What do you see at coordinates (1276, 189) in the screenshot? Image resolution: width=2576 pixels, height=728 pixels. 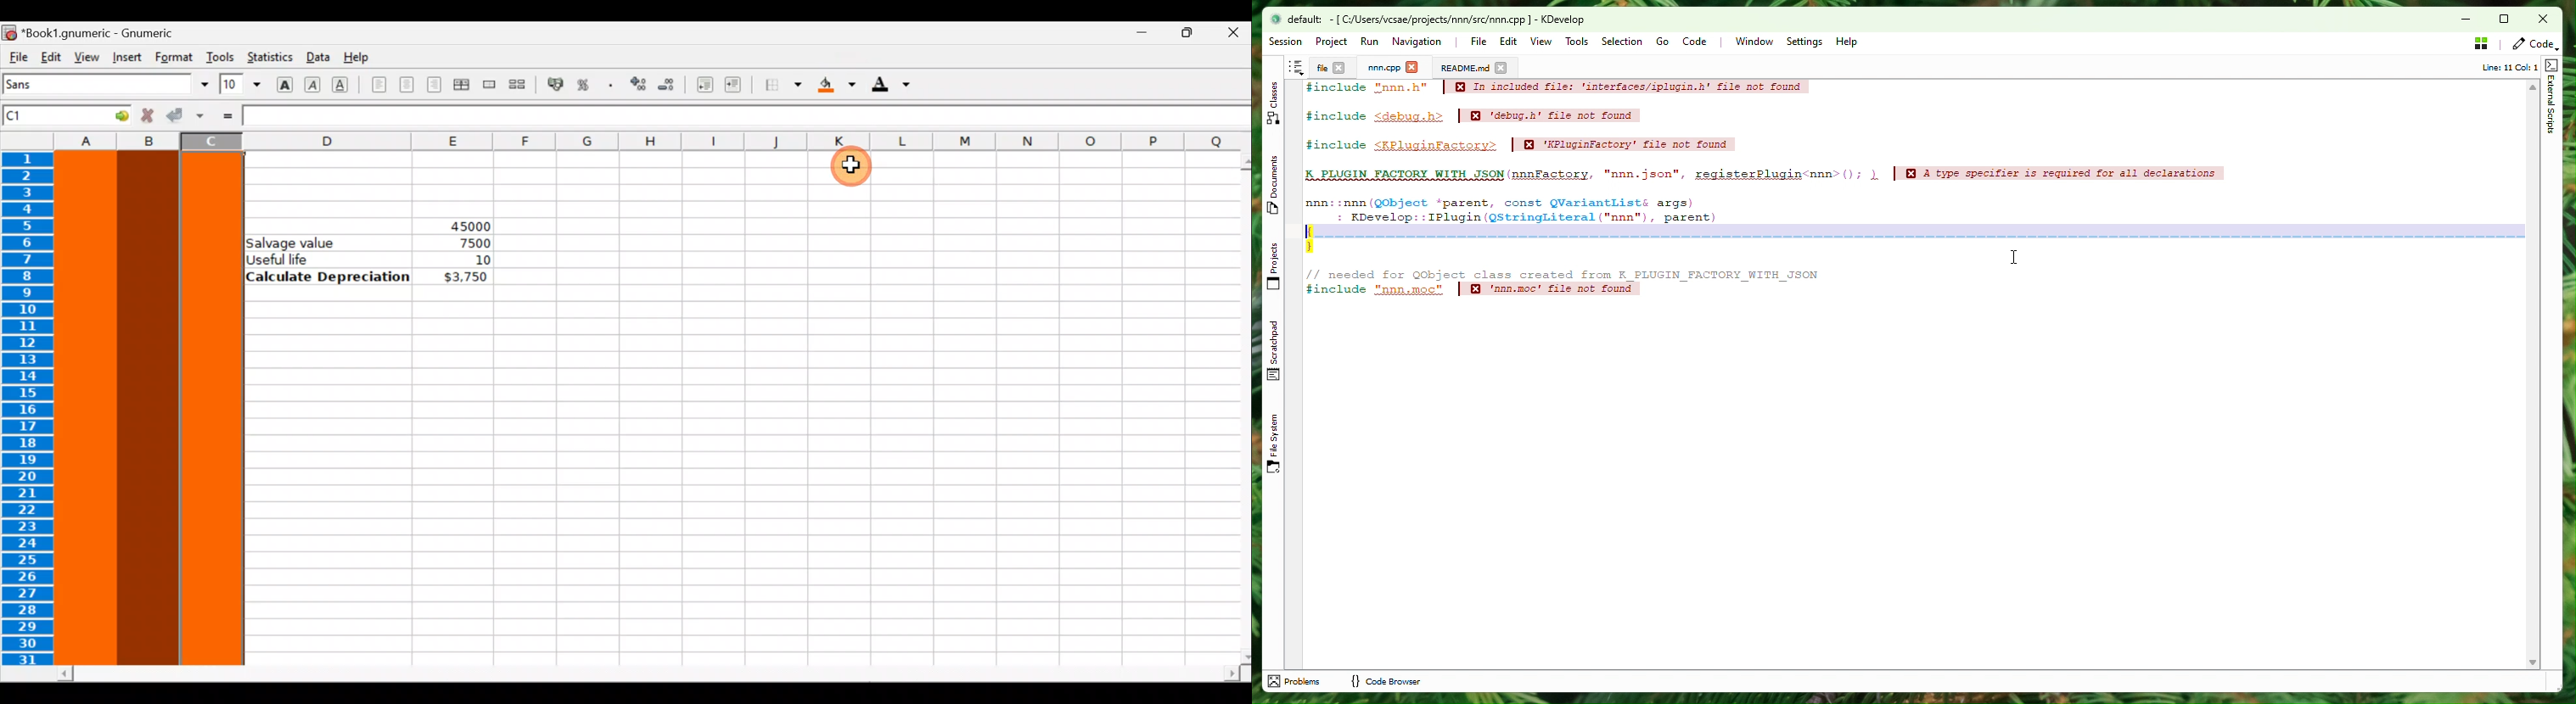 I see `Documents` at bounding box center [1276, 189].